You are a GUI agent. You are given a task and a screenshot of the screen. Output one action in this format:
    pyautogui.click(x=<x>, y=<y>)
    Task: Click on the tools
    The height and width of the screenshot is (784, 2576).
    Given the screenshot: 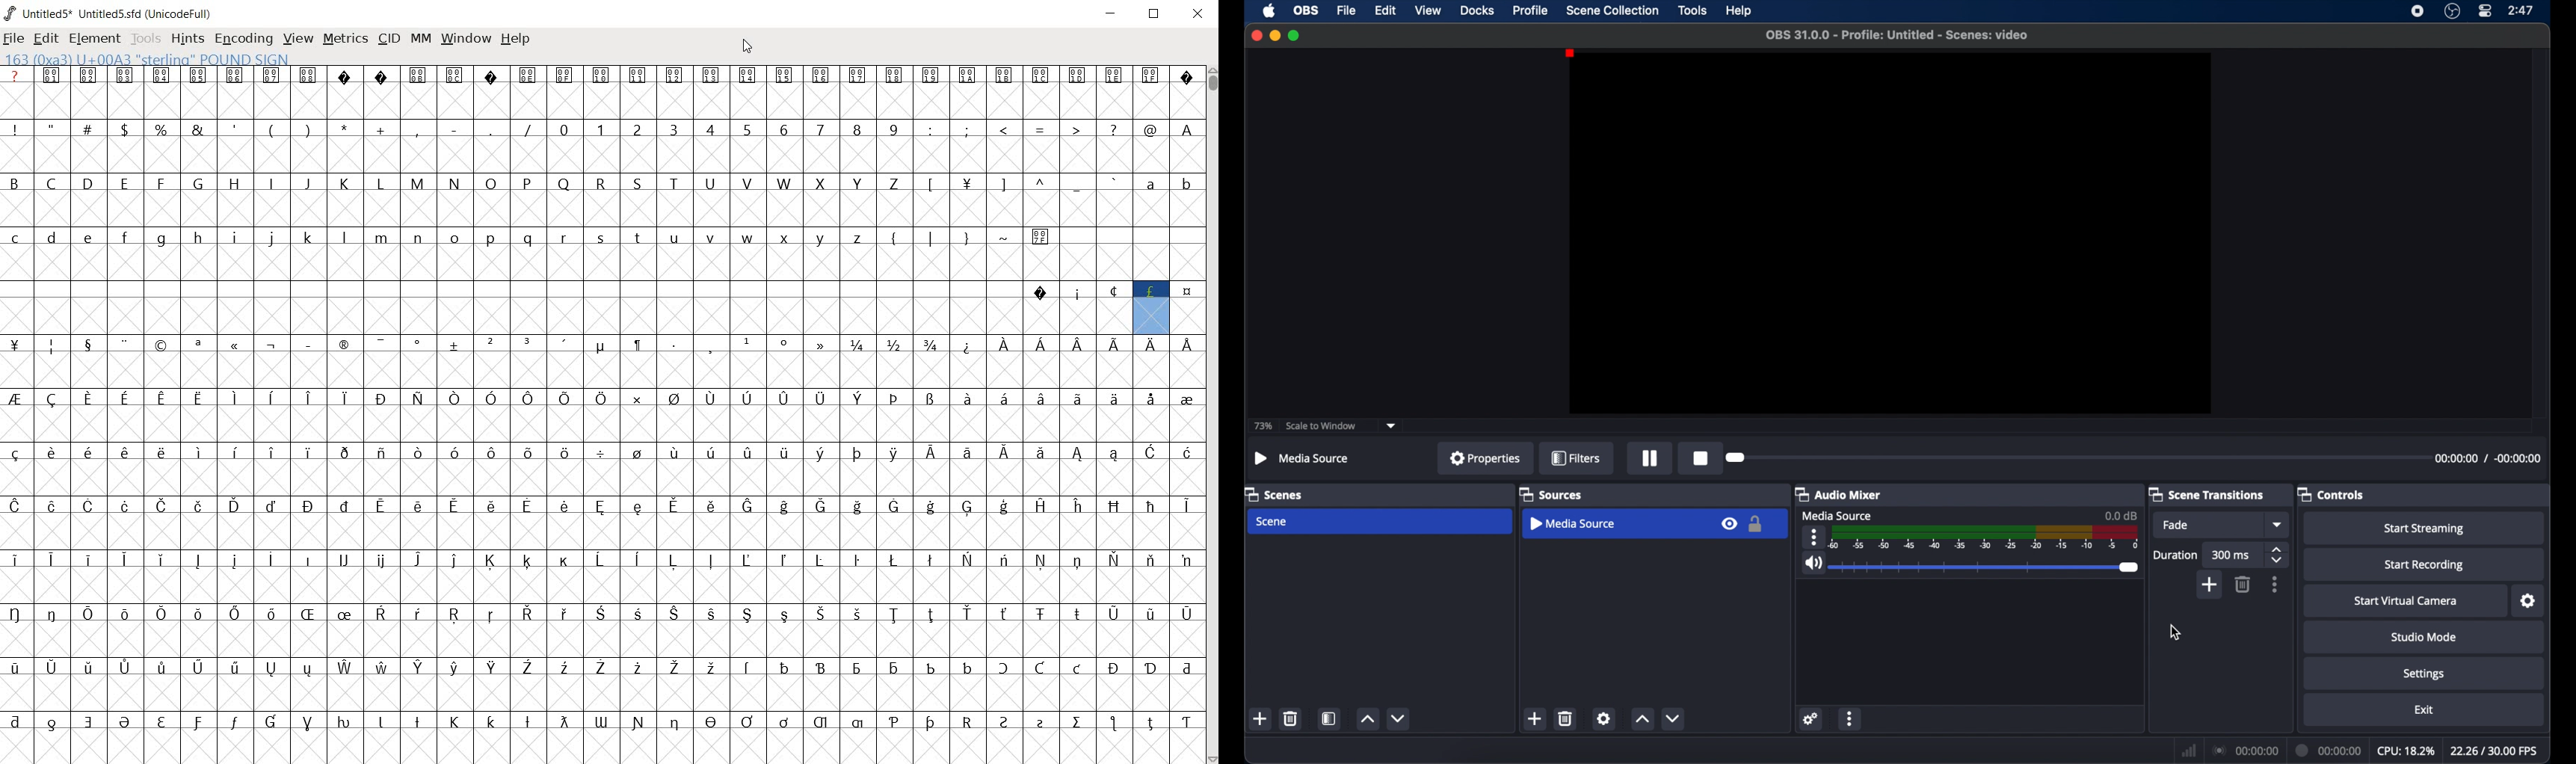 What is the action you would take?
    pyautogui.click(x=1694, y=11)
    